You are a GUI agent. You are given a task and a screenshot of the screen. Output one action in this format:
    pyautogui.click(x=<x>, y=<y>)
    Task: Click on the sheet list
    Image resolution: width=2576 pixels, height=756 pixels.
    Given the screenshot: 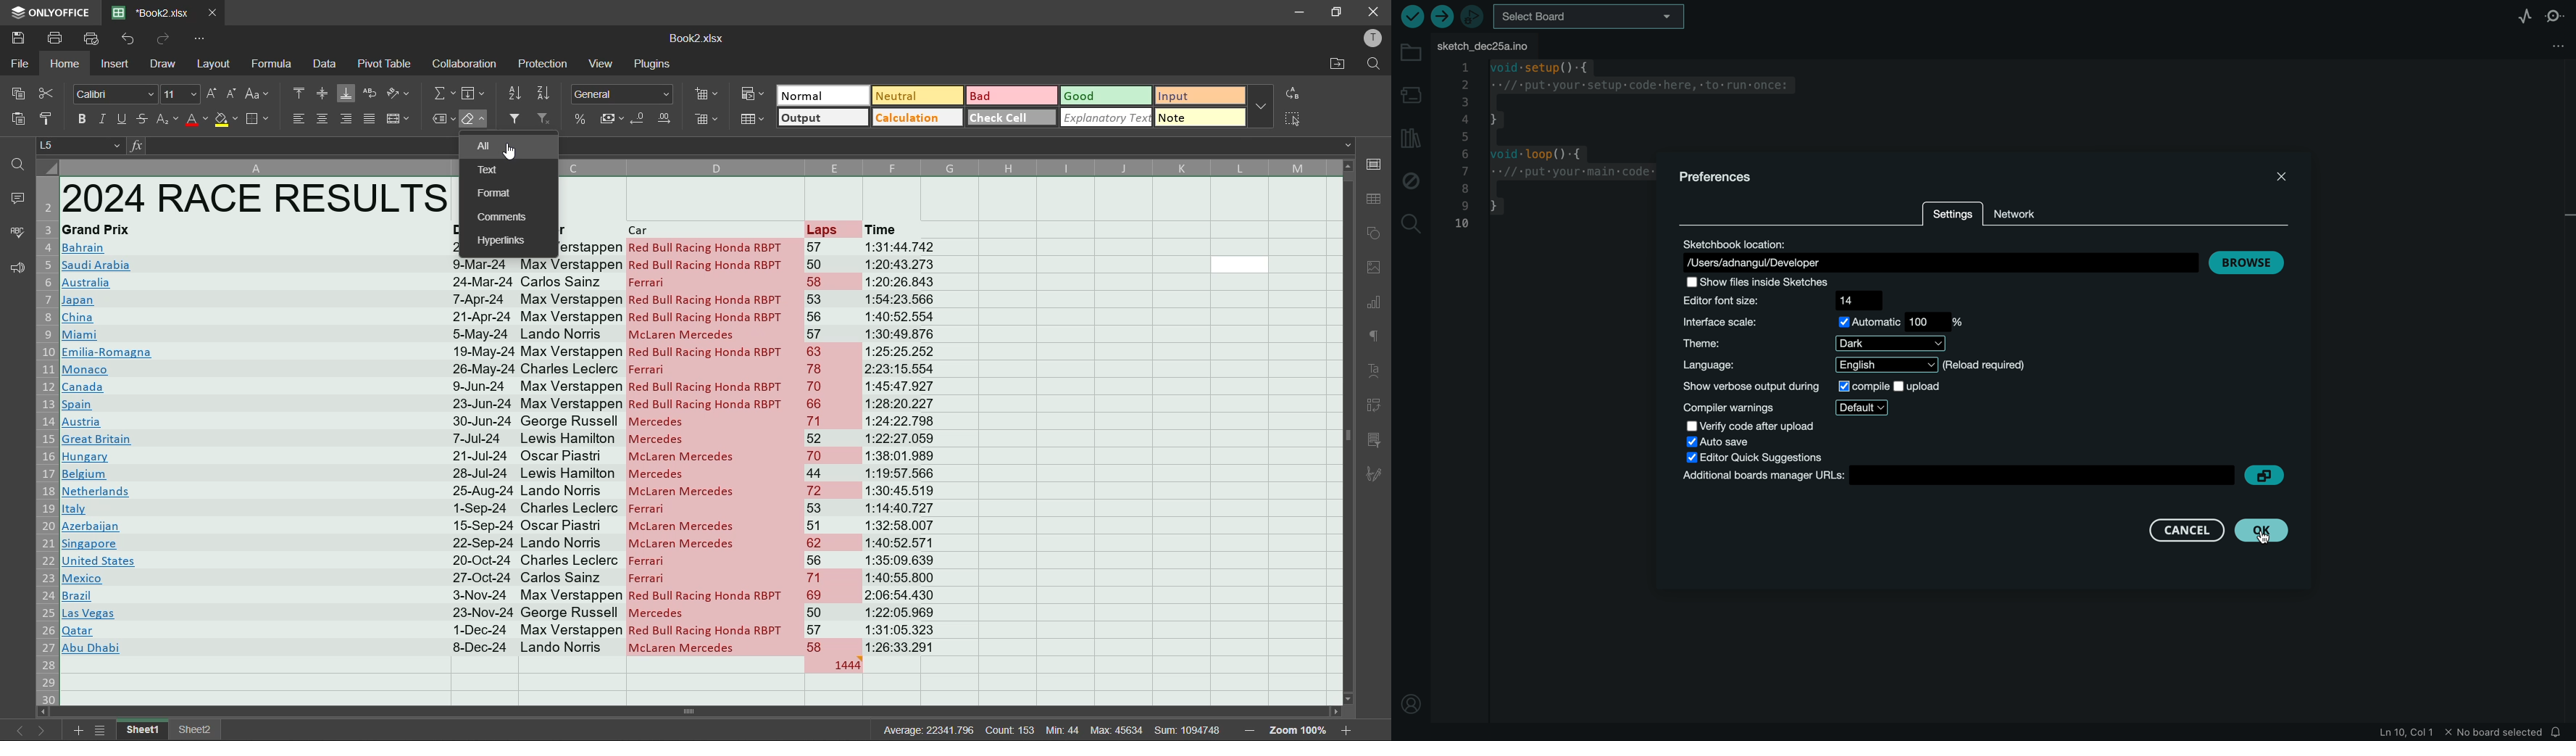 What is the action you would take?
    pyautogui.click(x=105, y=730)
    